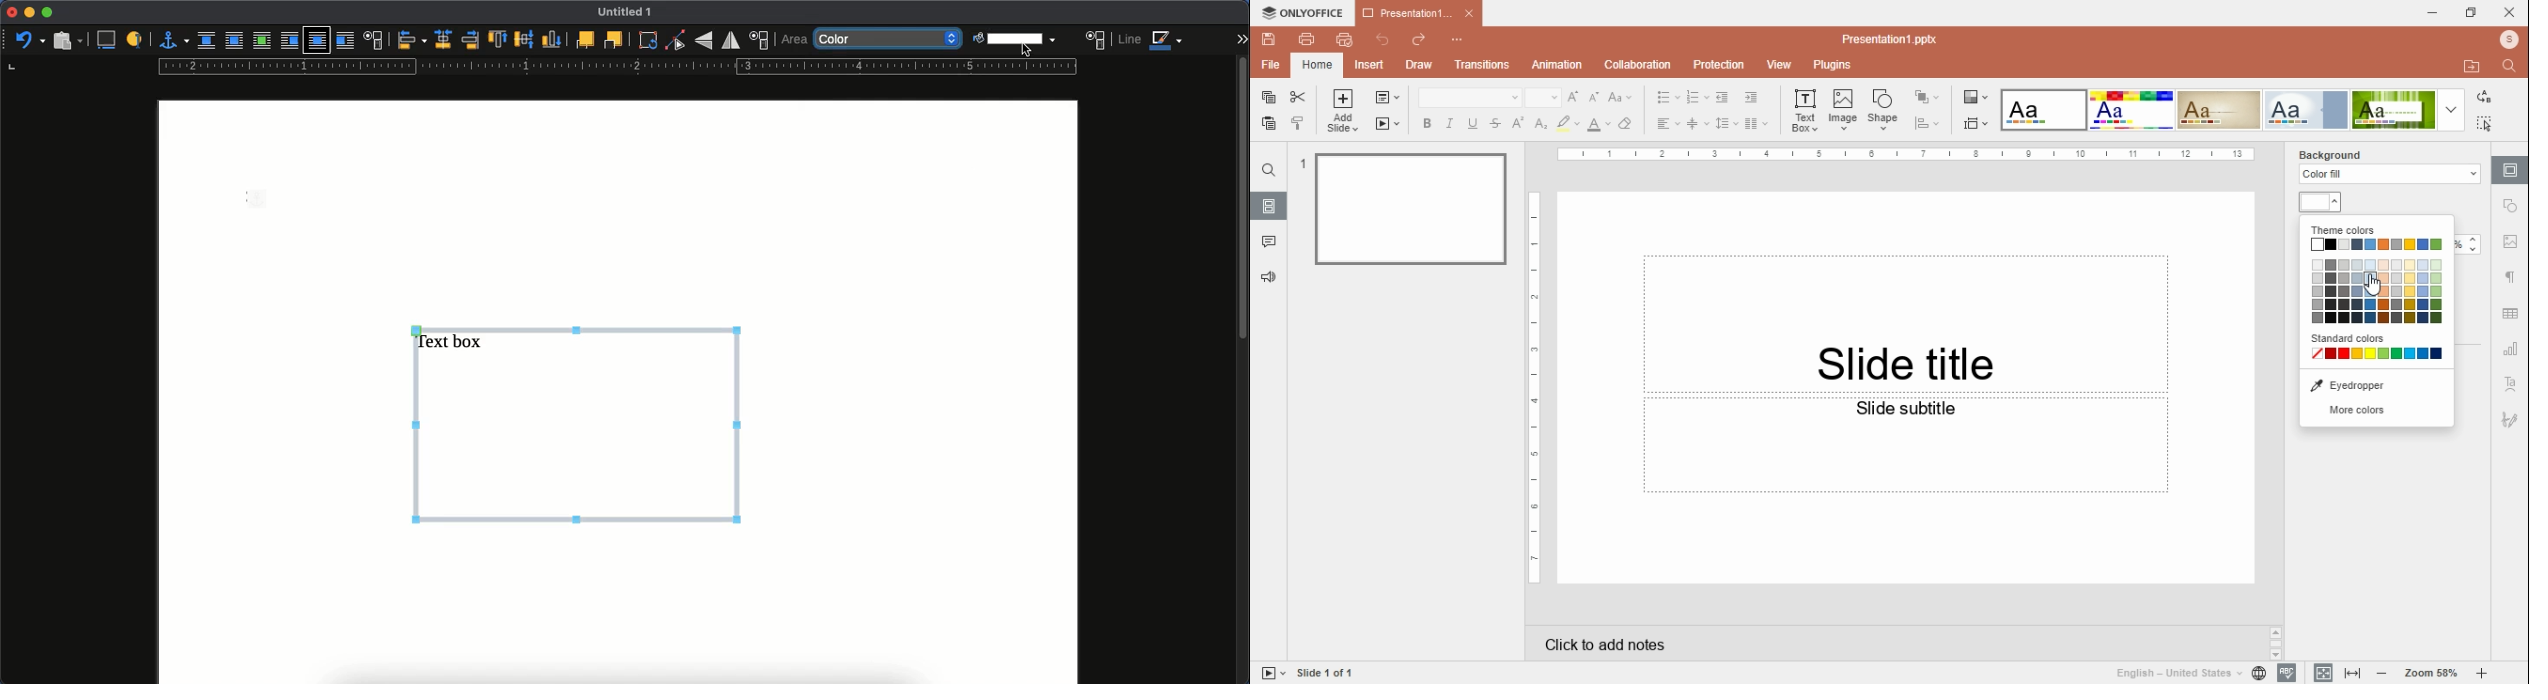 The width and height of the screenshot is (2548, 700). Describe the element at coordinates (2509, 171) in the screenshot. I see `slide settings` at that location.